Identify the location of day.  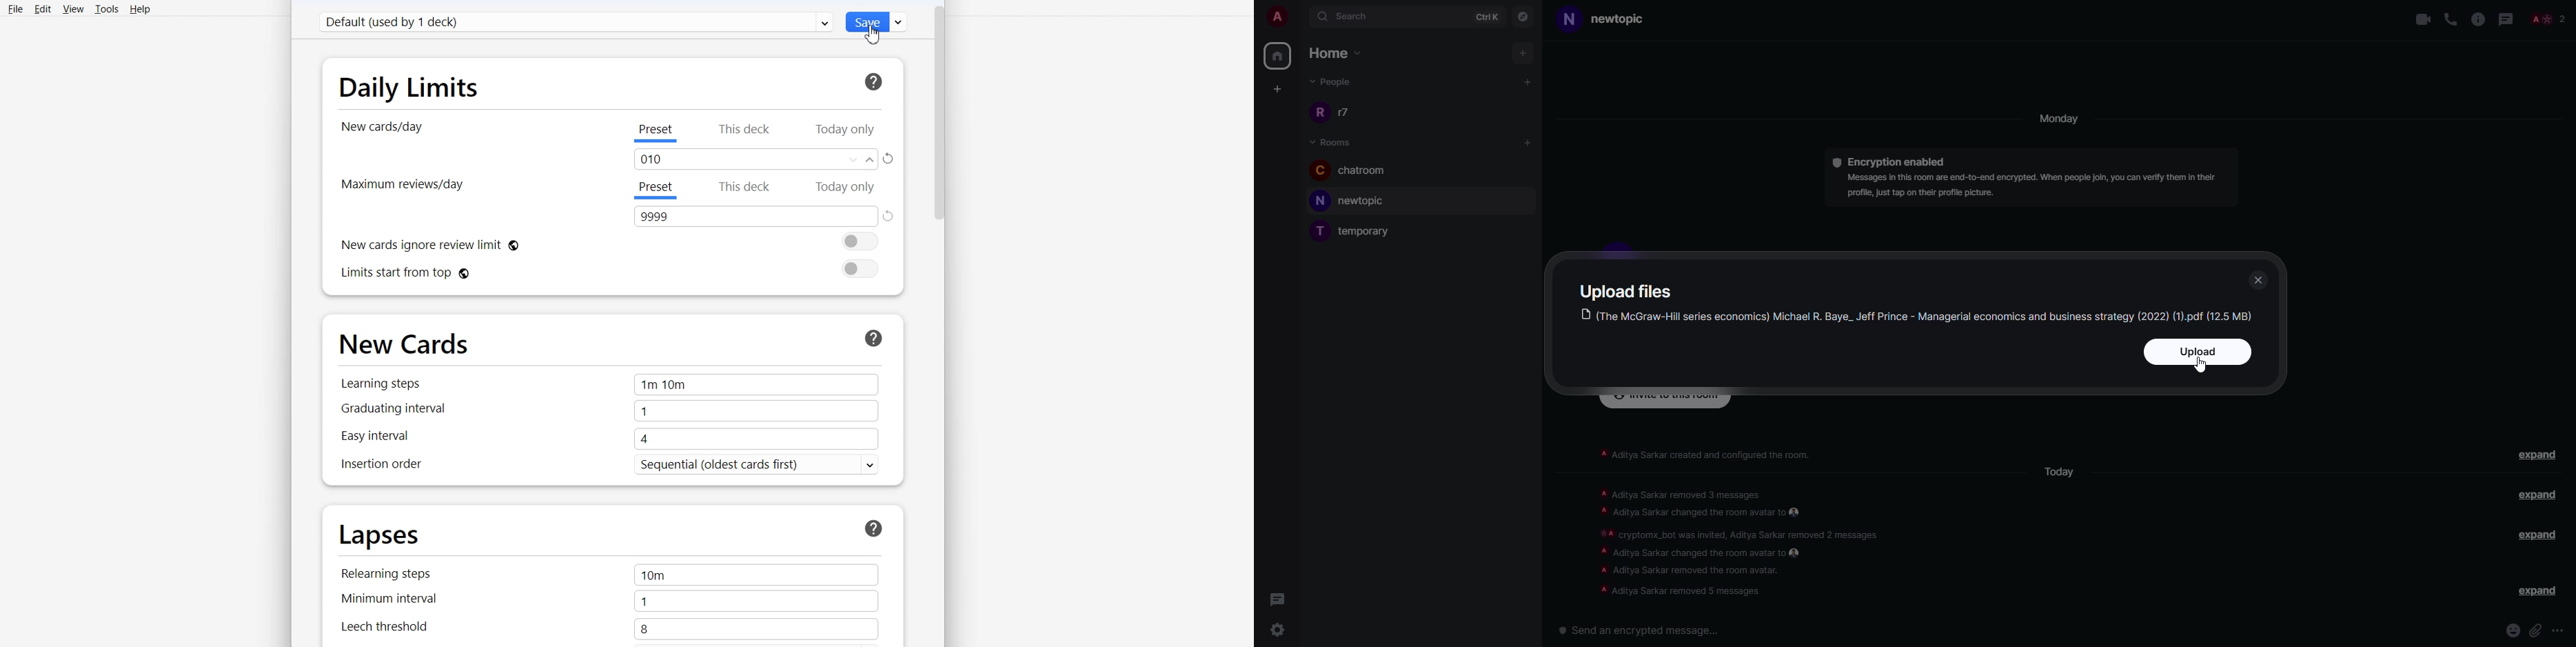
(2062, 472).